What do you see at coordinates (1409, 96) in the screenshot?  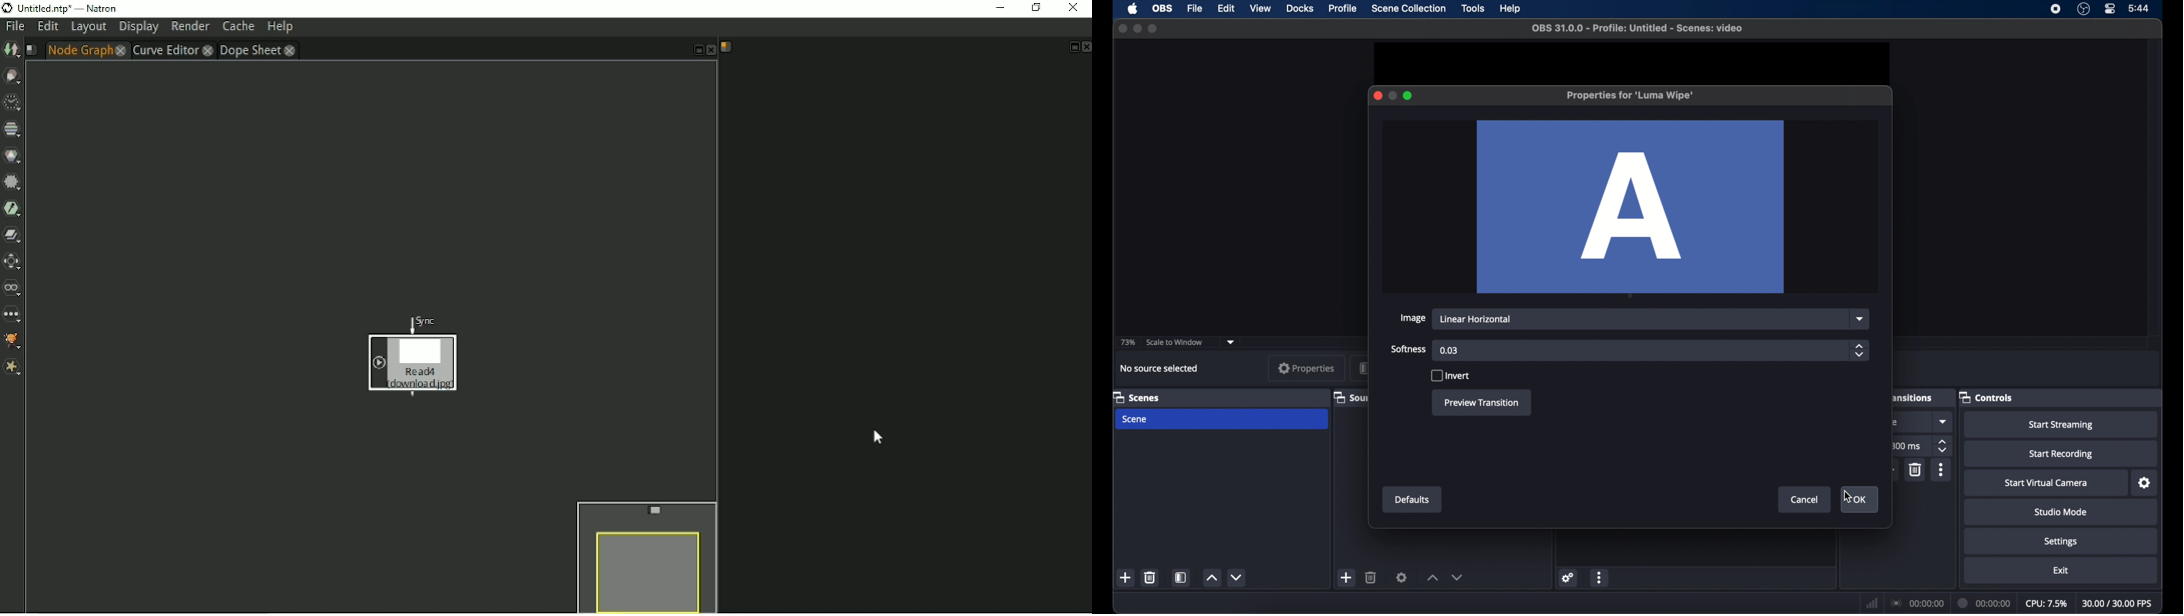 I see `maximize` at bounding box center [1409, 96].